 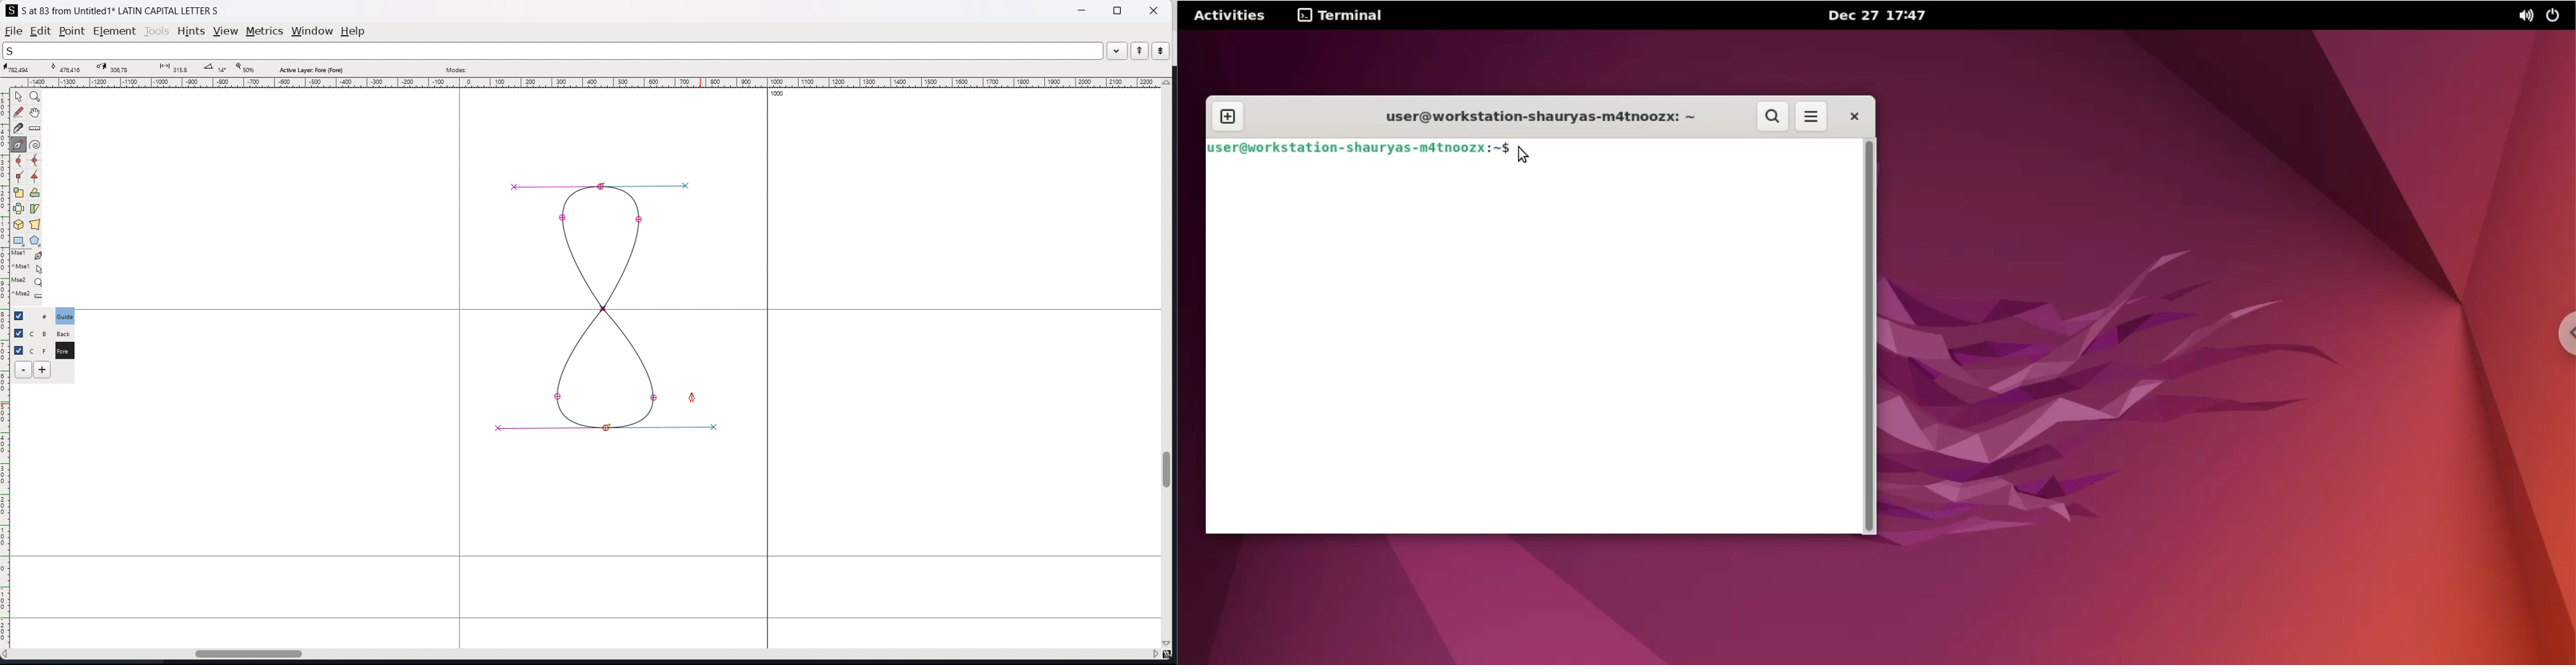 What do you see at coordinates (1118, 50) in the screenshot?
I see `dropdown` at bounding box center [1118, 50].